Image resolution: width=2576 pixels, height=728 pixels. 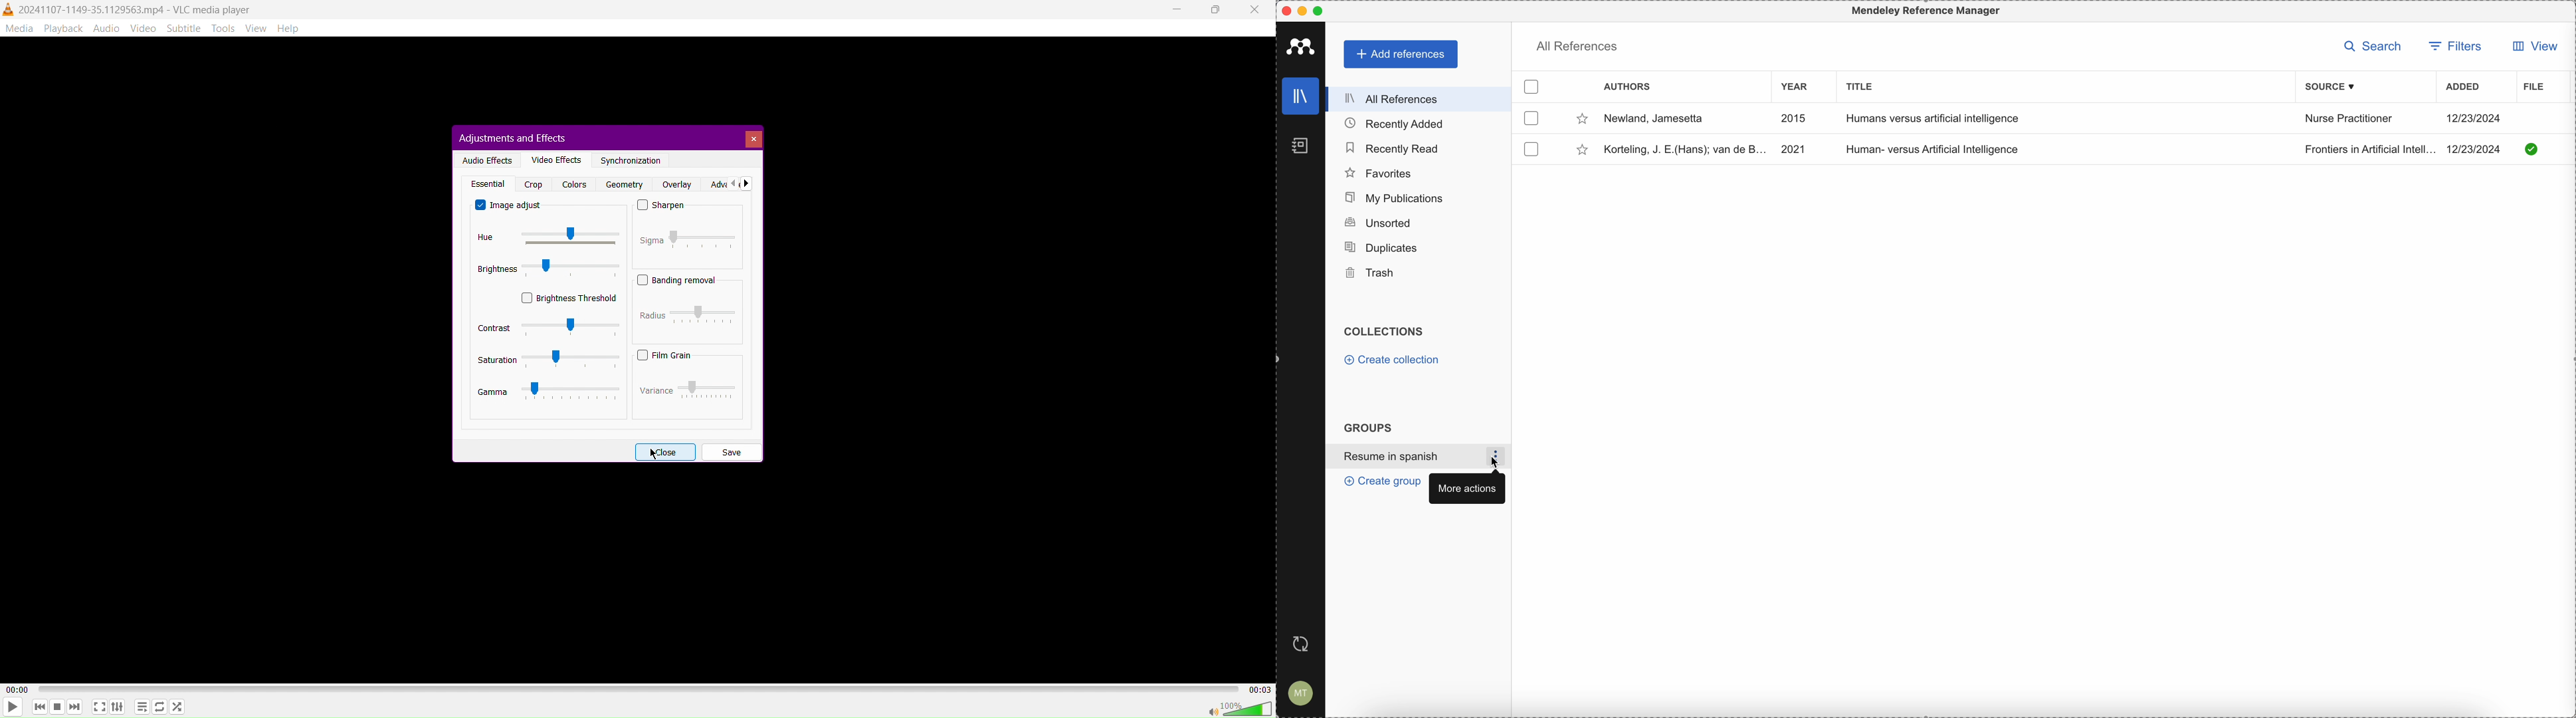 I want to click on Overlay, so click(x=676, y=184).